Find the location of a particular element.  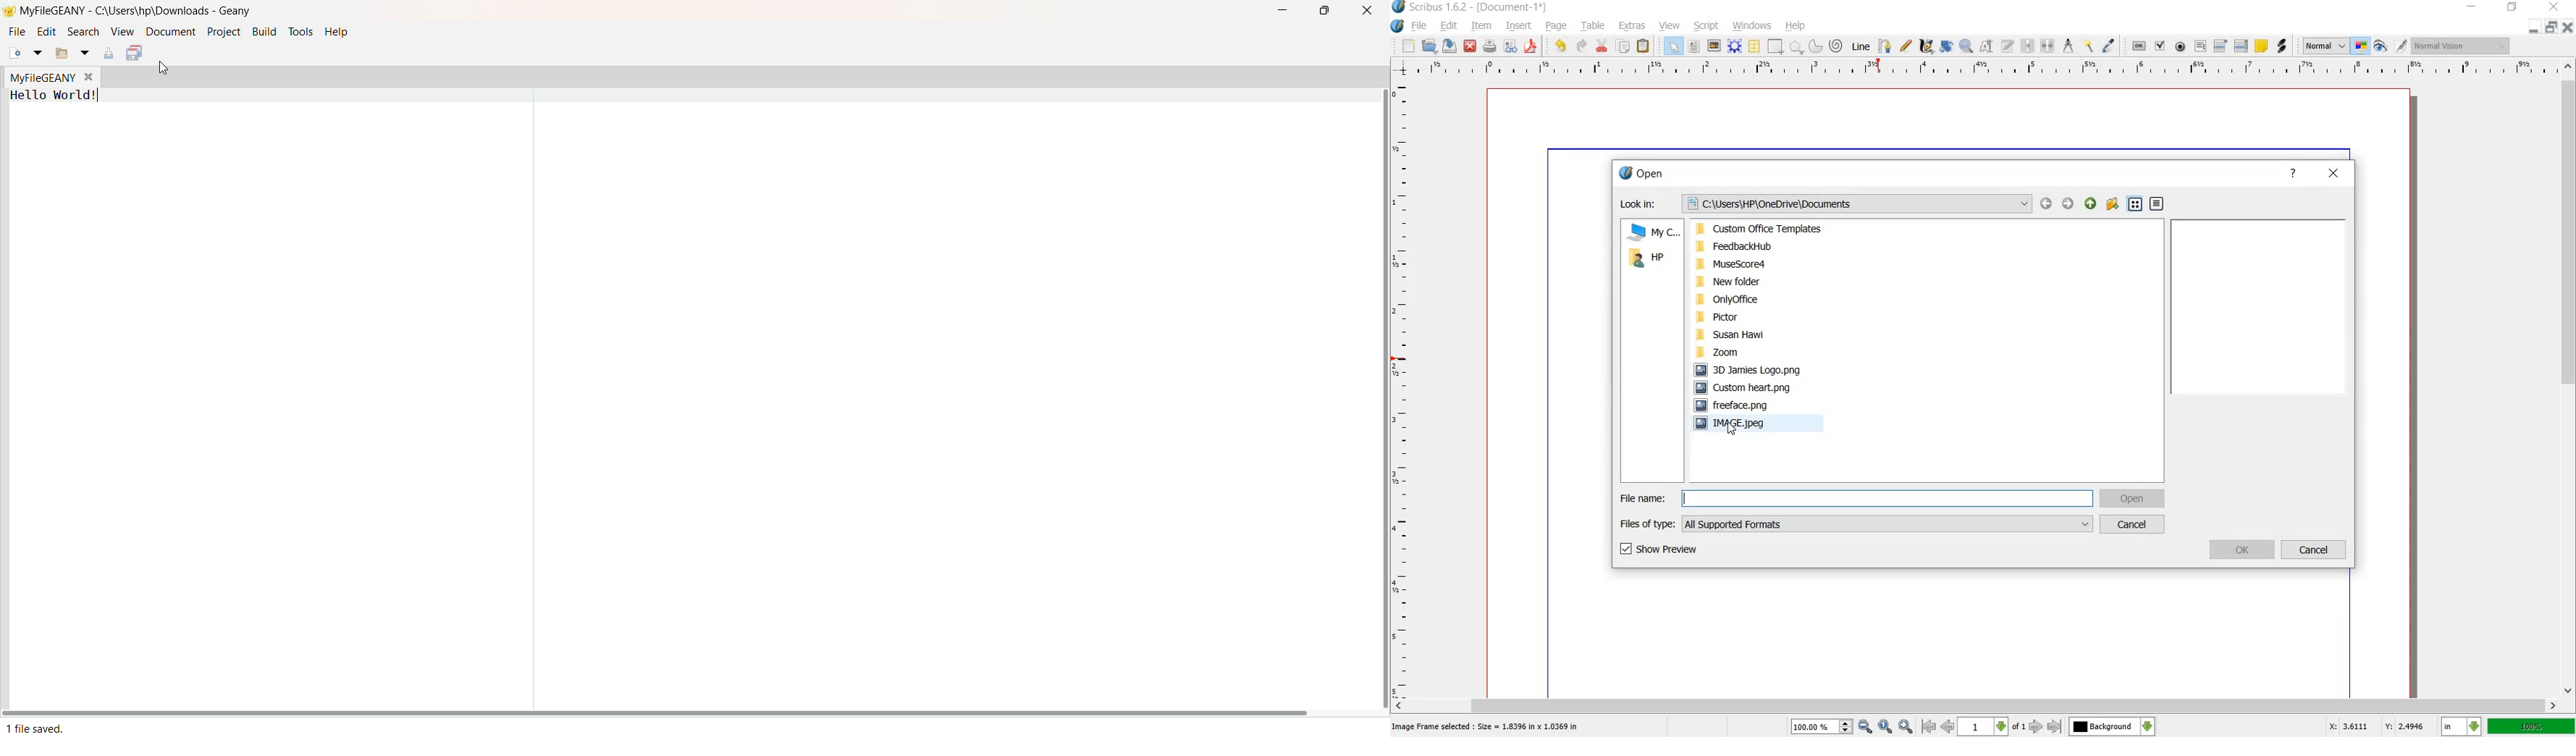

ruler is located at coordinates (1975, 68).